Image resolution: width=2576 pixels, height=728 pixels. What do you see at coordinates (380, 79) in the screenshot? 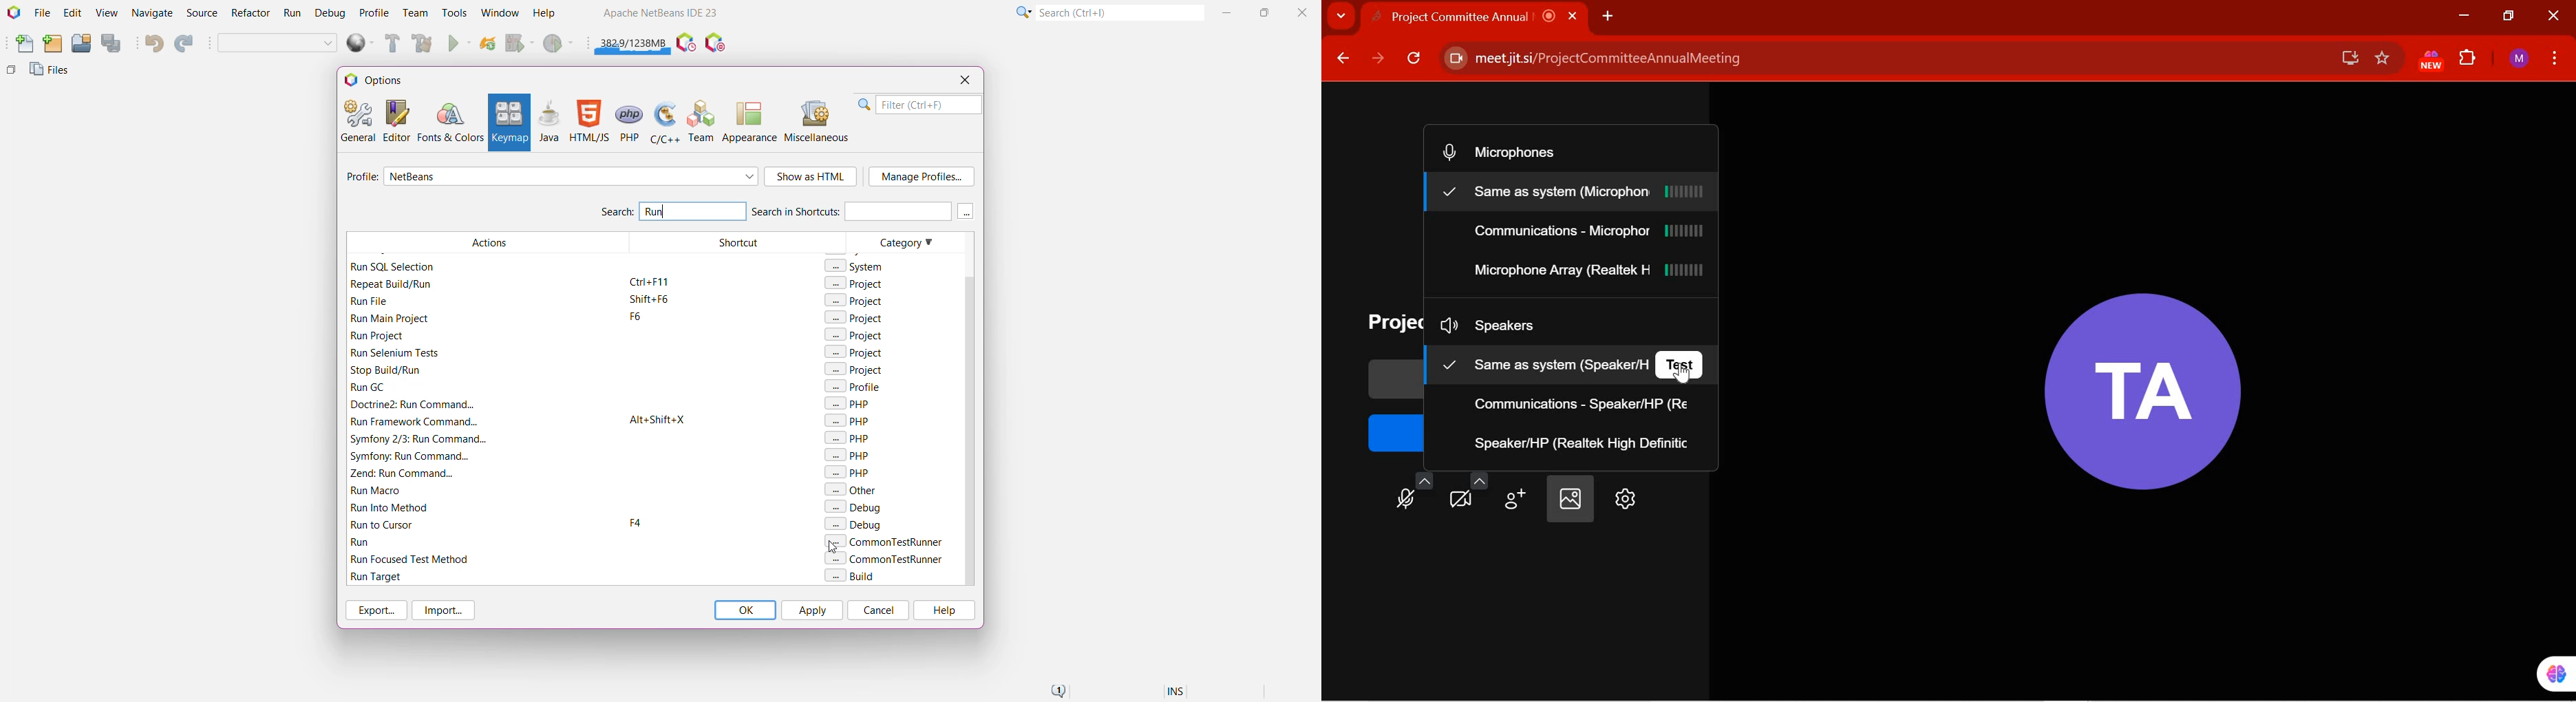
I see `Options` at bounding box center [380, 79].